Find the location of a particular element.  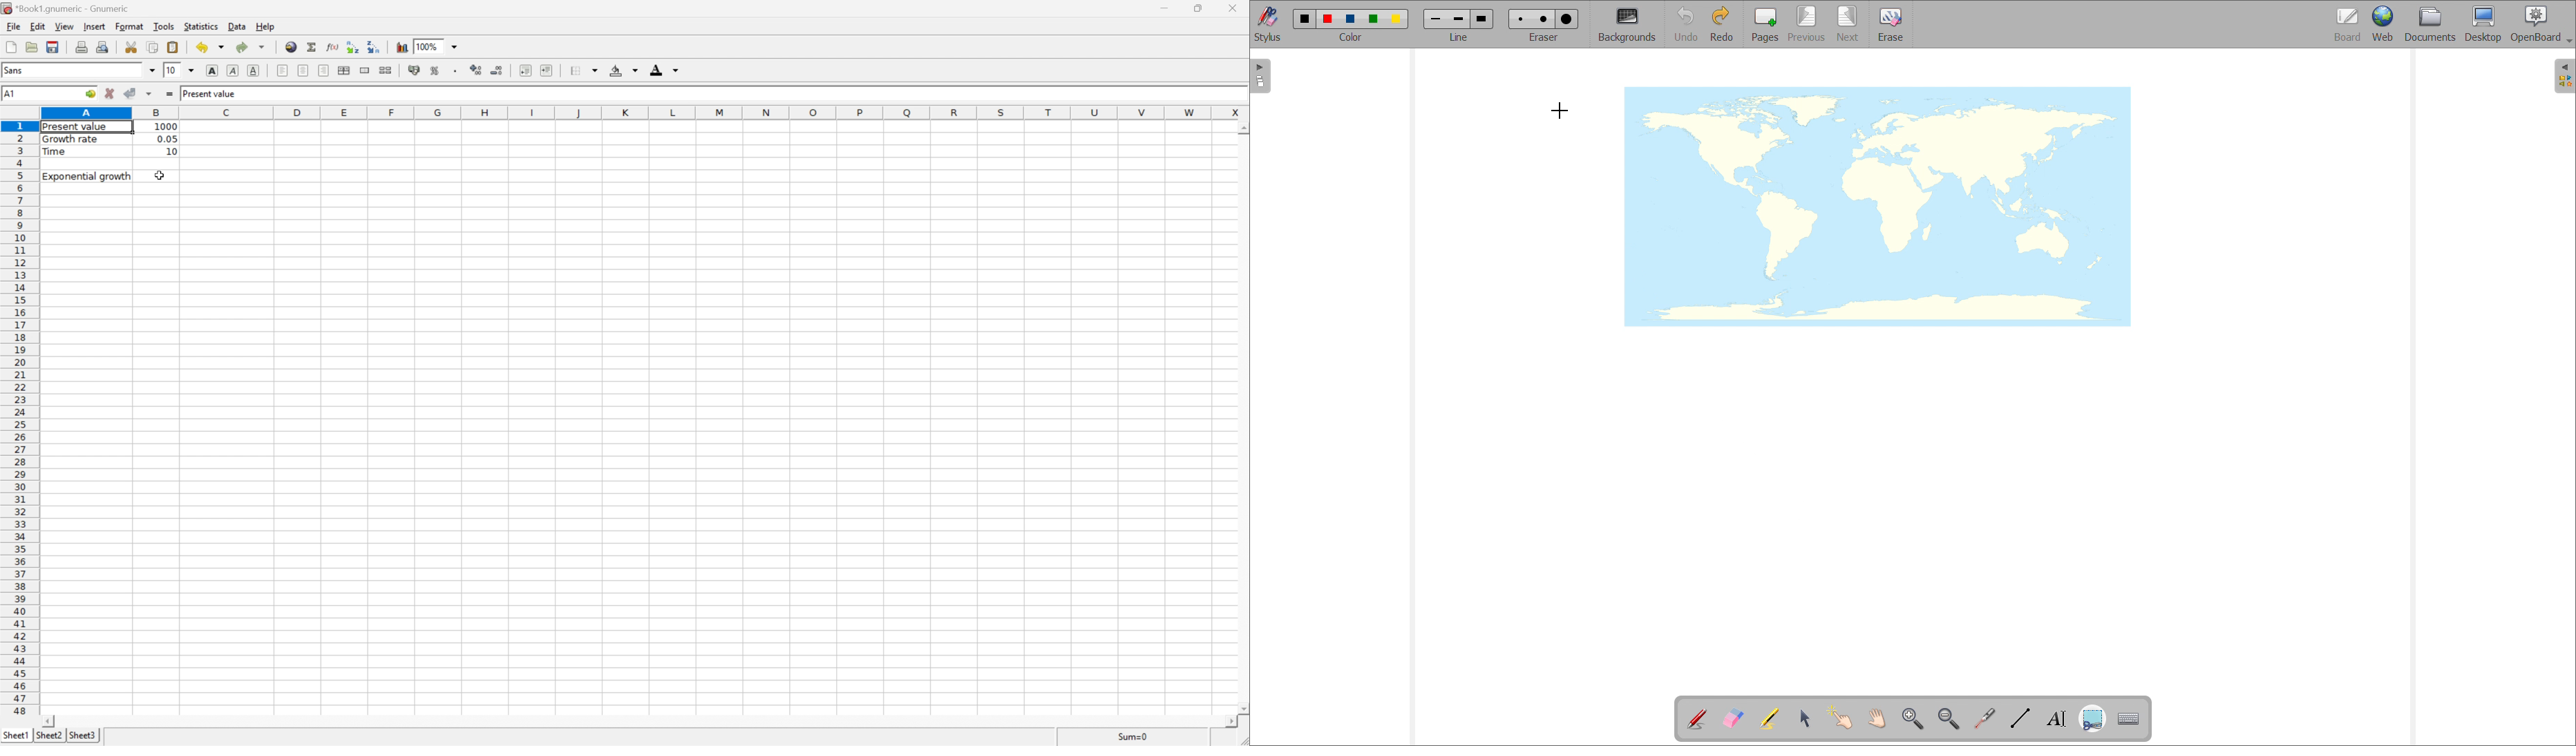

Cursor is located at coordinates (159, 175).